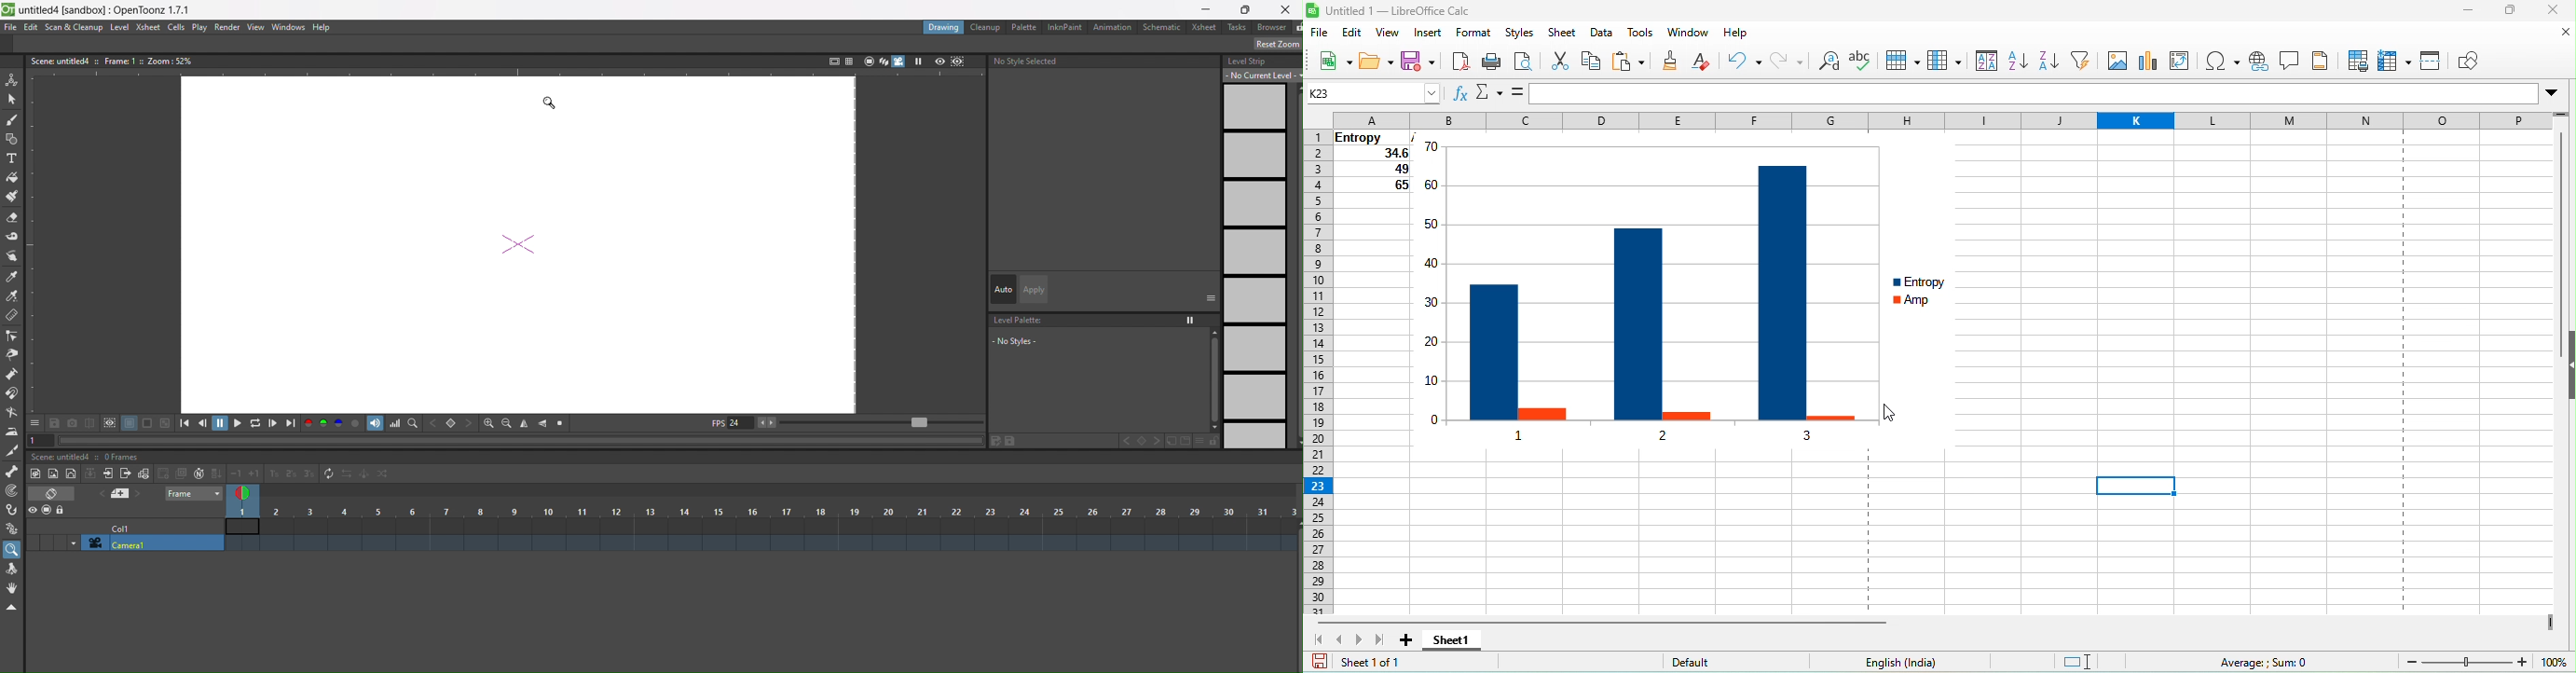  What do you see at coordinates (1829, 63) in the screenshot?
I see `find and replace` at bounding box center [1829, 63].